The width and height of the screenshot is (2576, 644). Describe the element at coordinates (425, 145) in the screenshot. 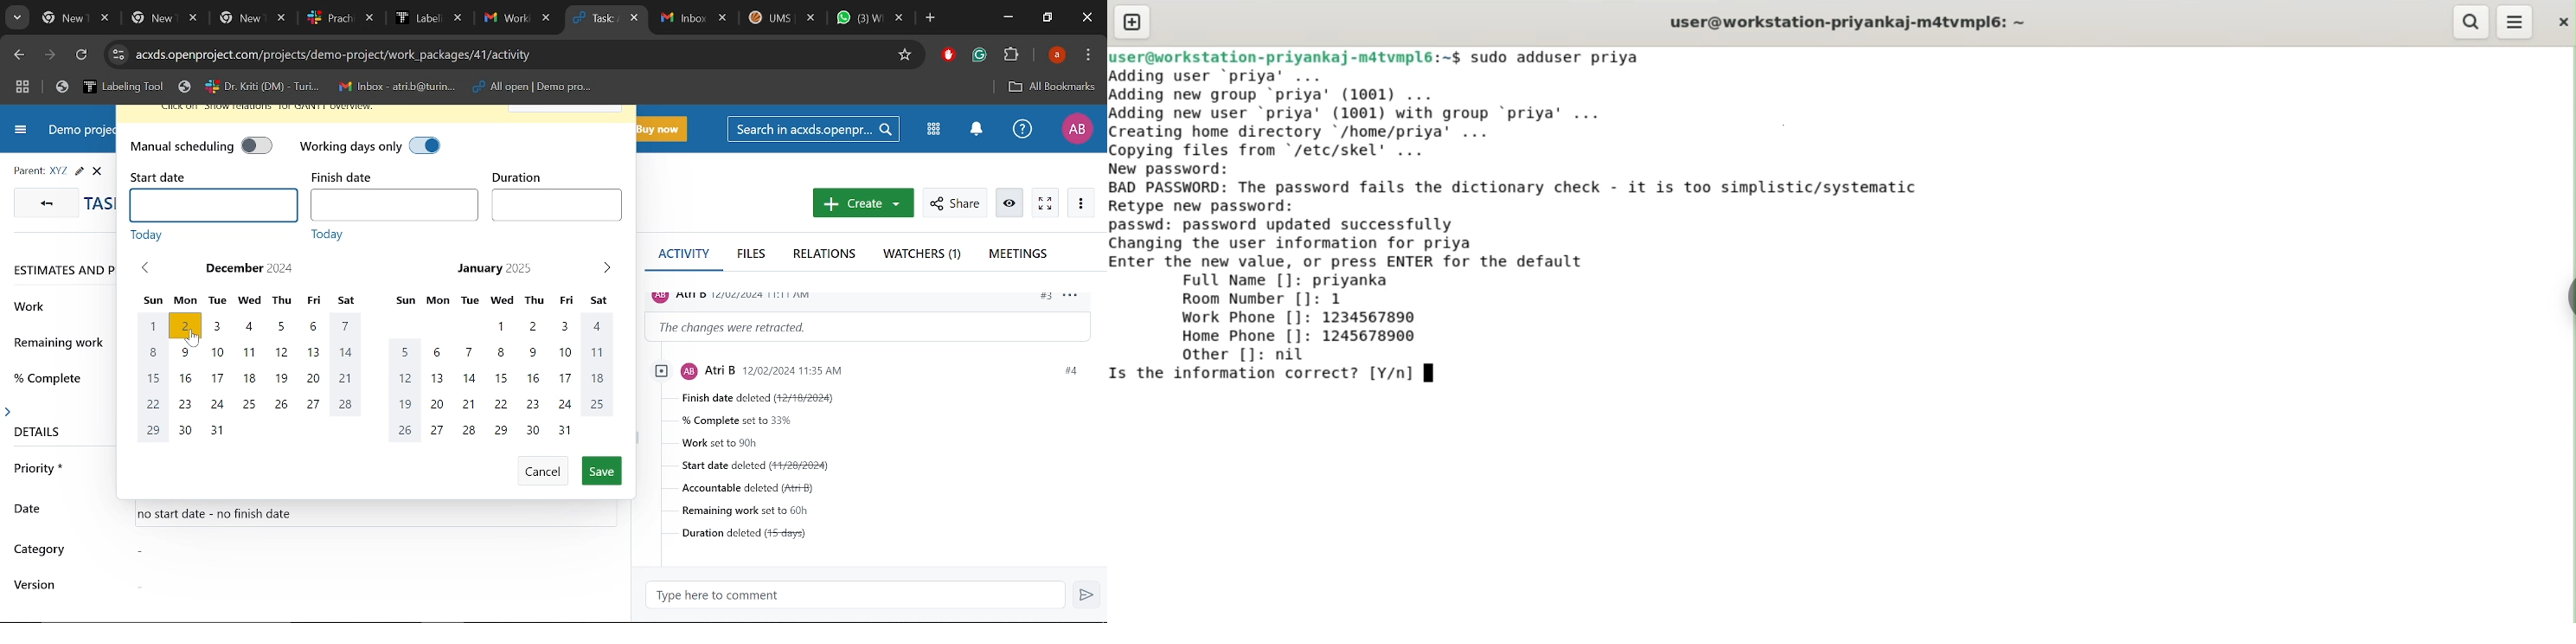

I see `working days only` at that location.